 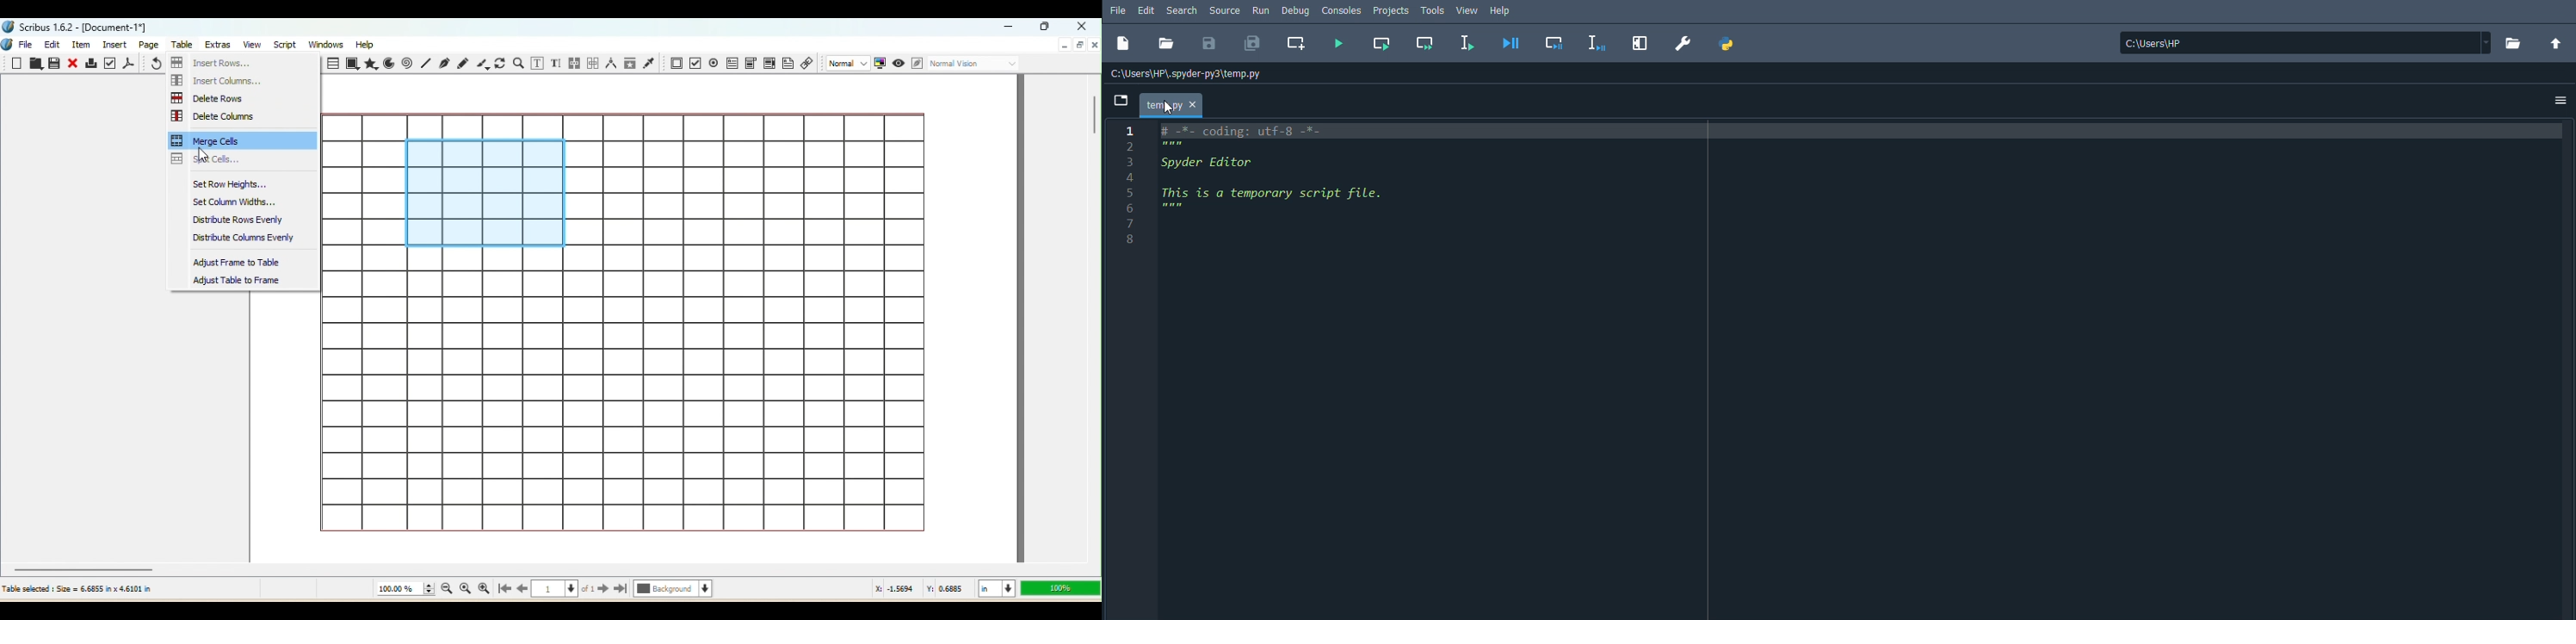 What do you see at coordinates (621, 590) in the screenshot?
I see `Go to the last page` at bounding box center [621, 590].